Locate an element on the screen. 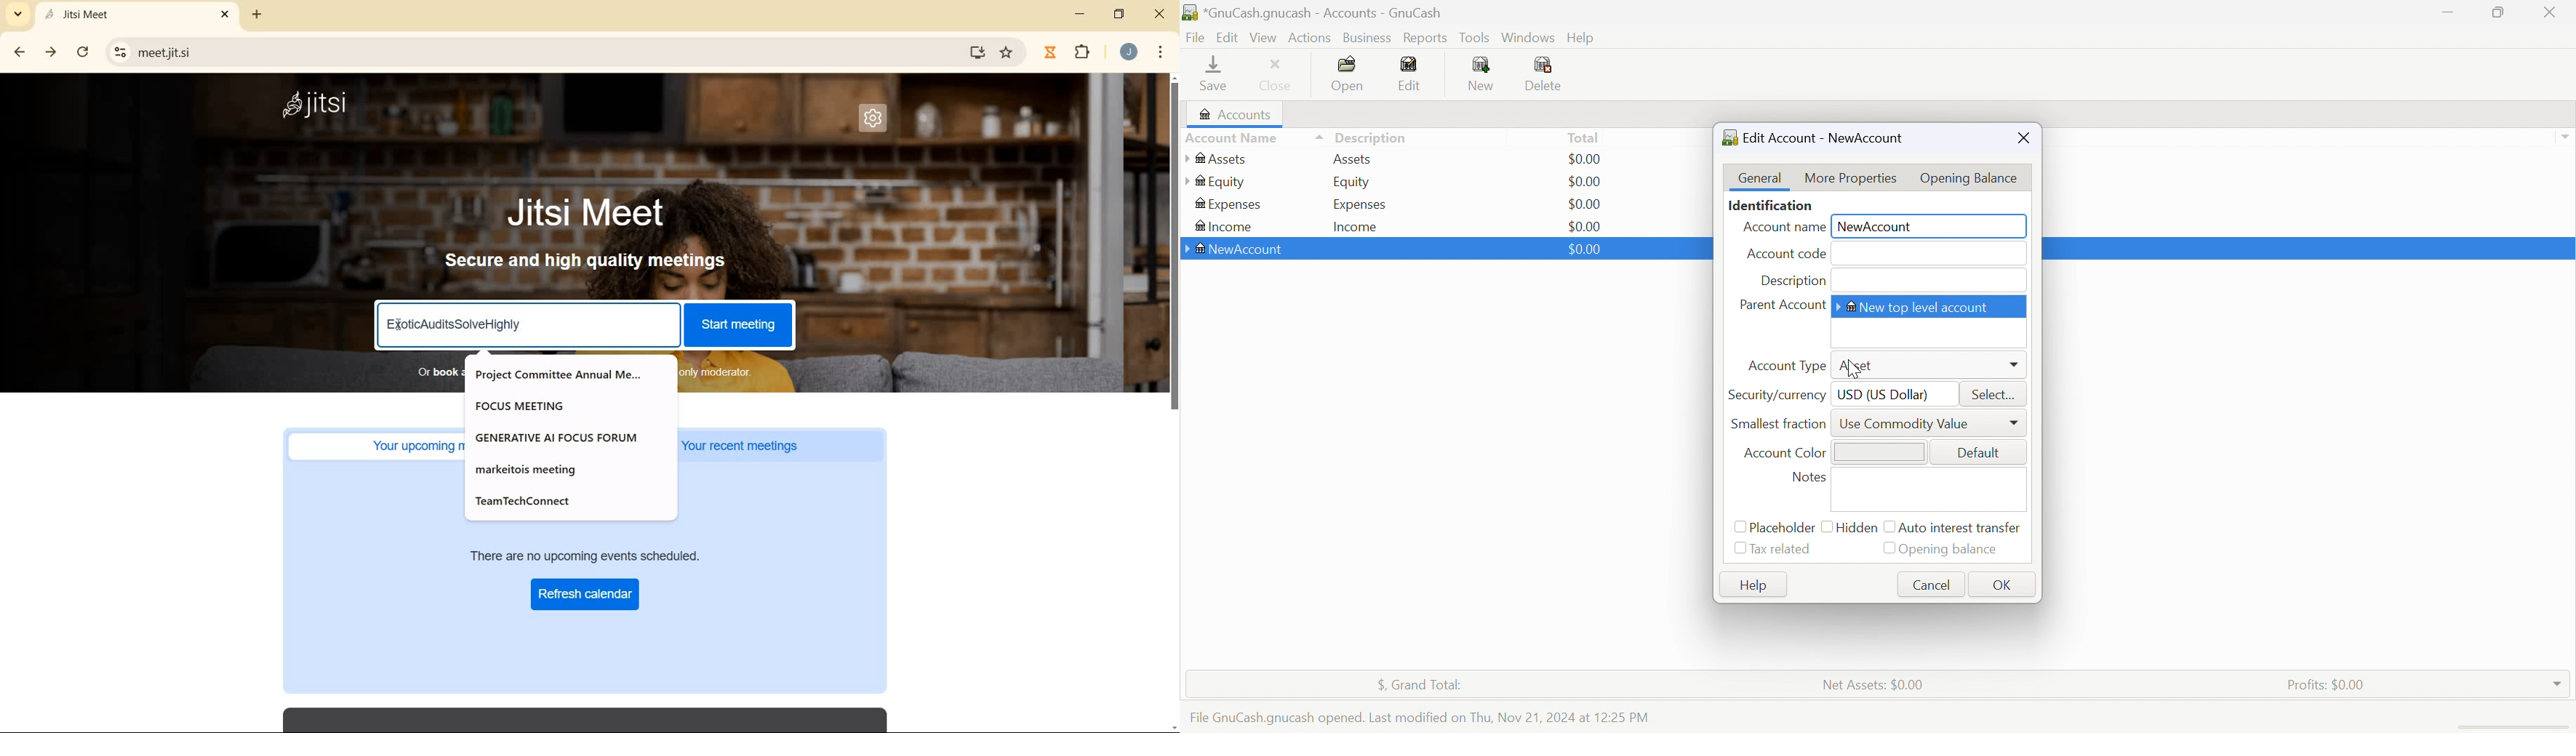  $0.00 is located at coordinates (1583, 182).